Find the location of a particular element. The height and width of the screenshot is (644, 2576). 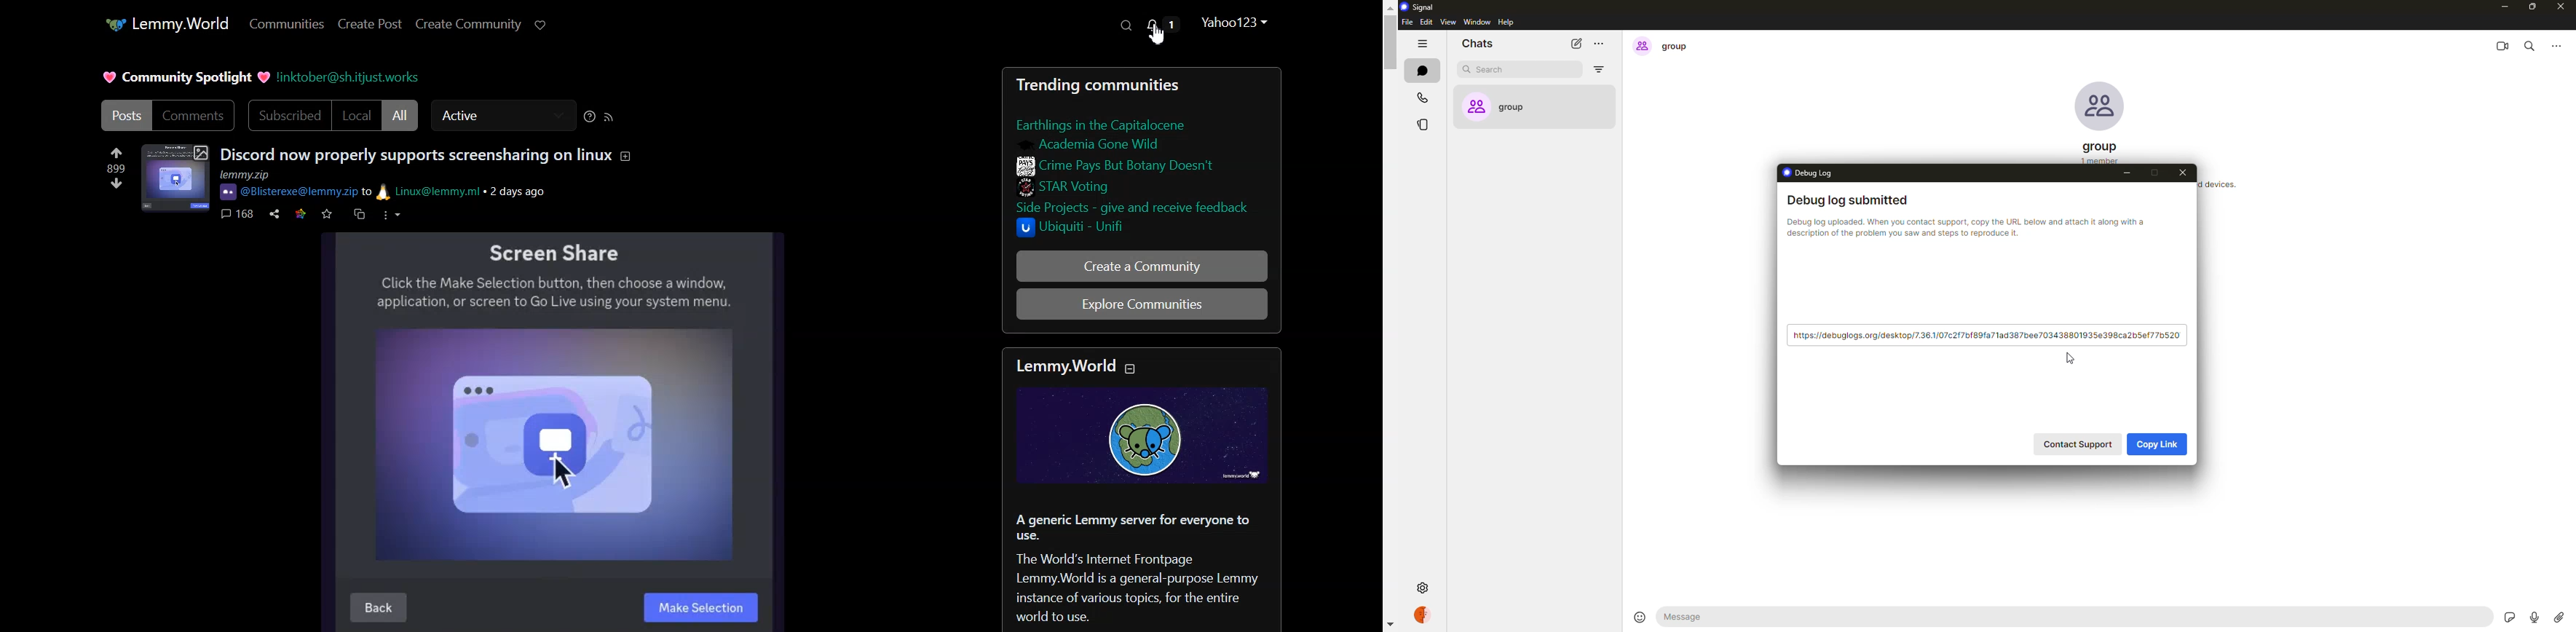

close is located at coordinates (2188, 174).